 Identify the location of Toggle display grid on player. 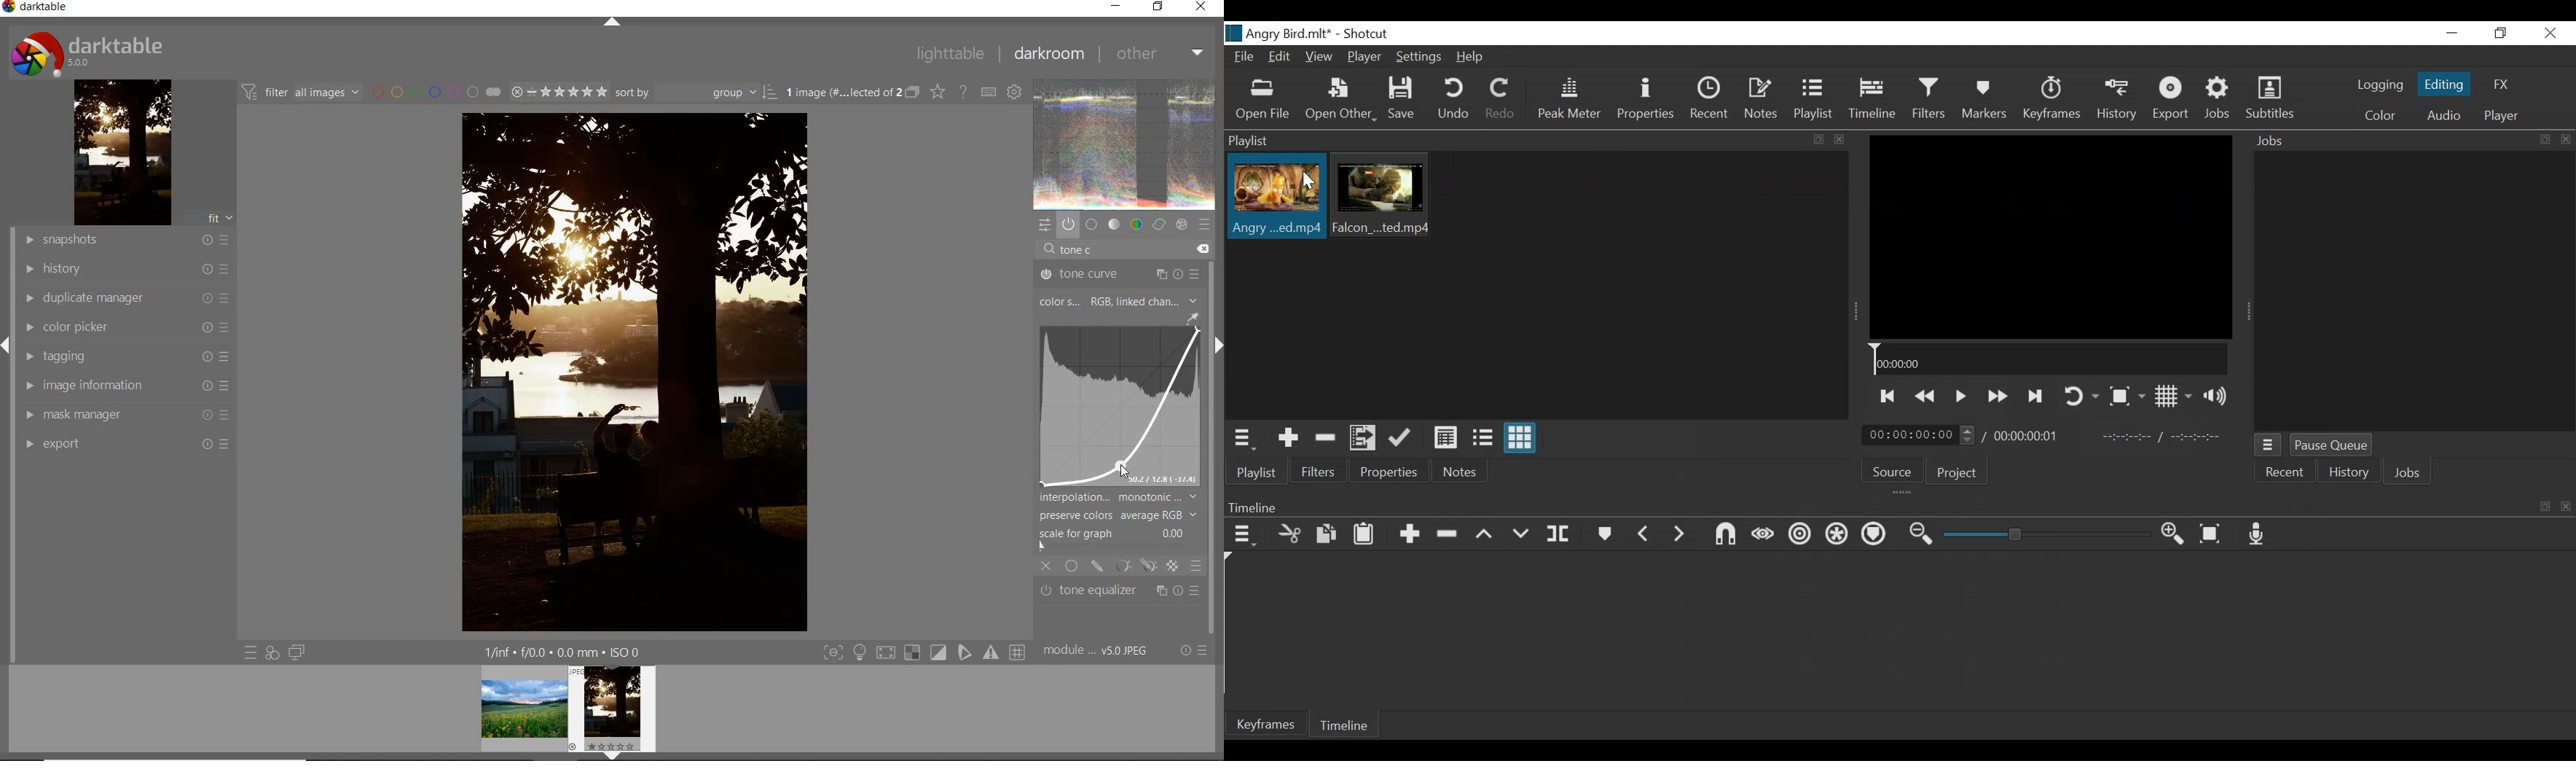
(2174, 397).